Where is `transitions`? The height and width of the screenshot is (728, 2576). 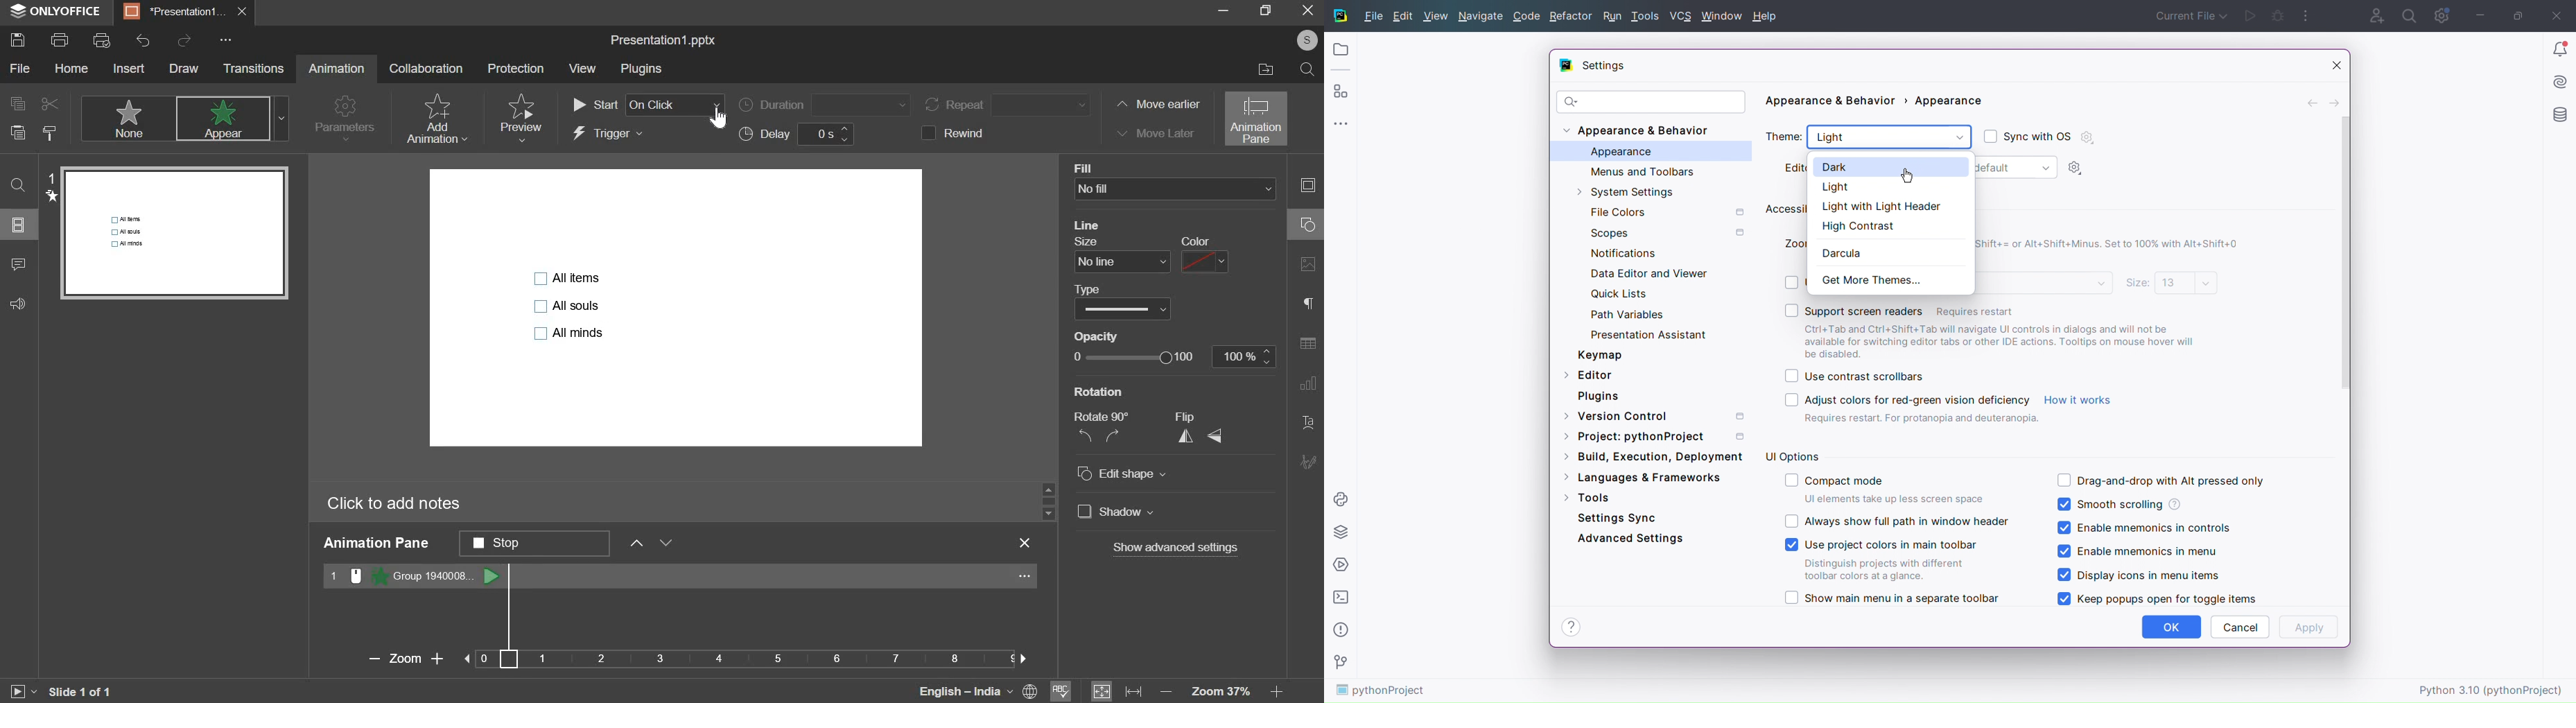
transitions is located at coordinates (253, 68).